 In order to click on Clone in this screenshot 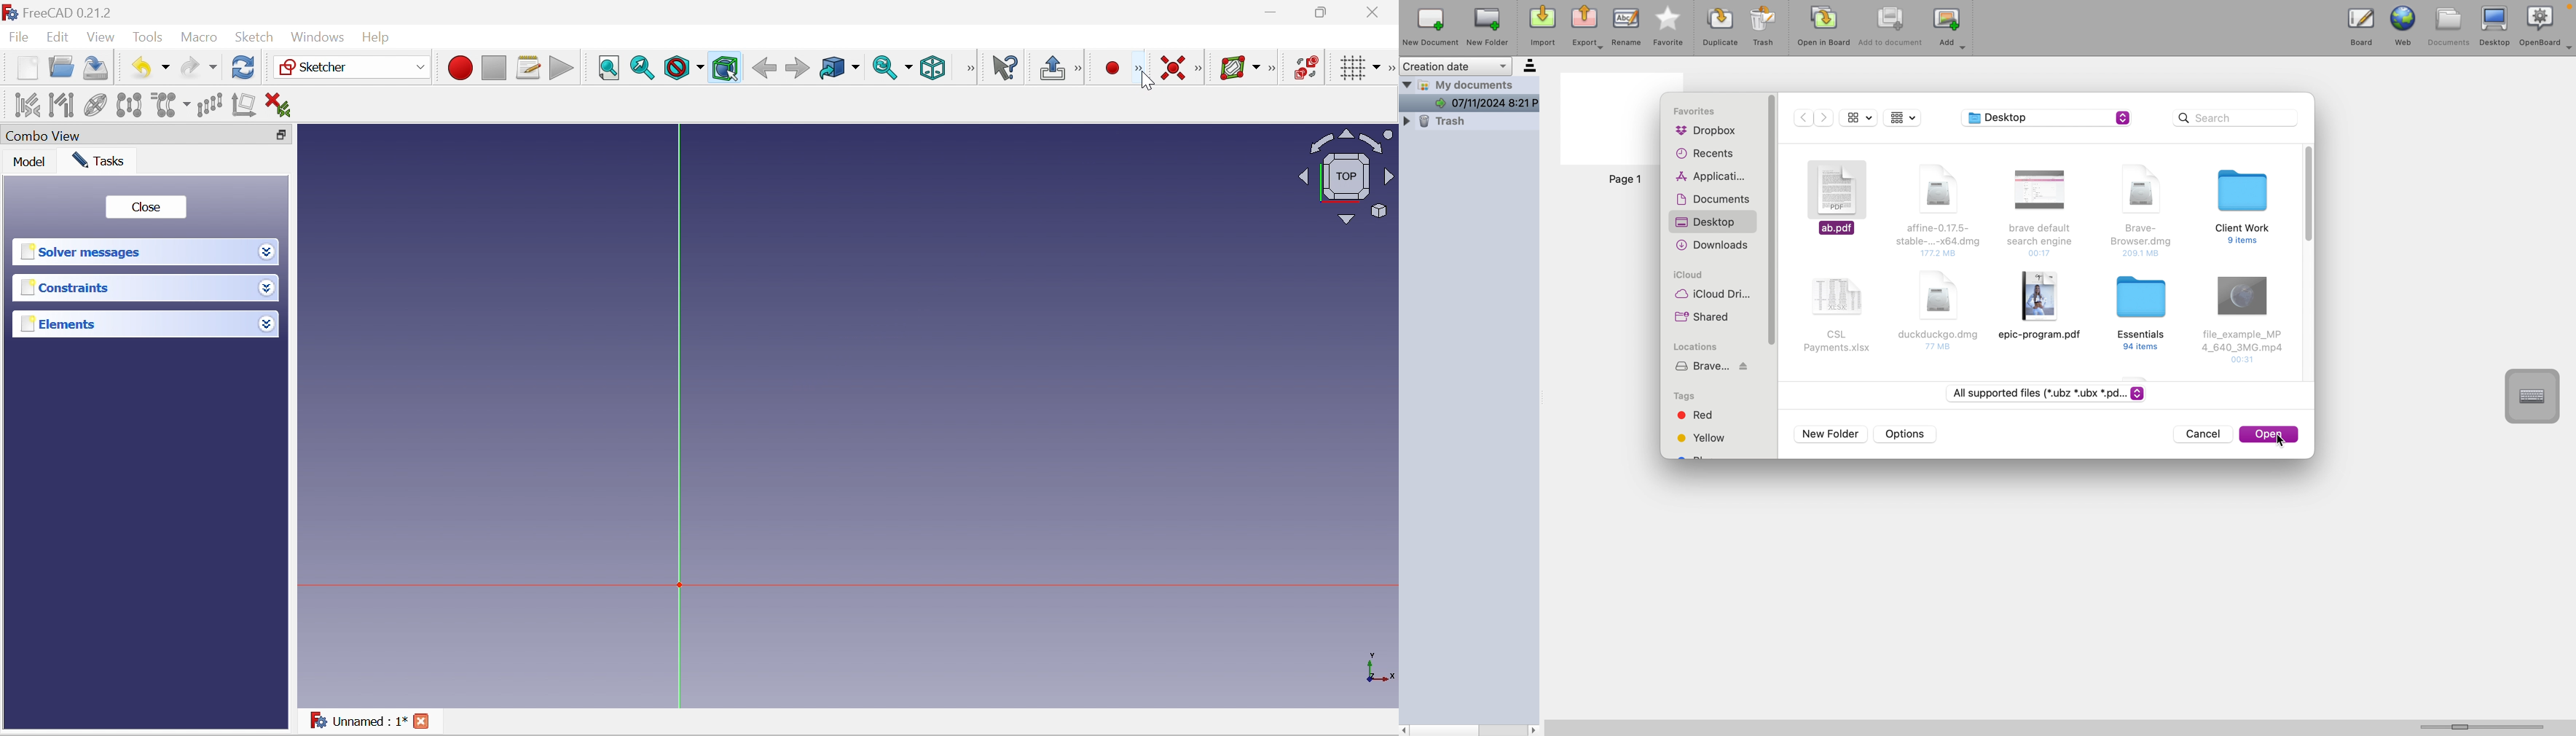, I will do `click(170, 106)`.